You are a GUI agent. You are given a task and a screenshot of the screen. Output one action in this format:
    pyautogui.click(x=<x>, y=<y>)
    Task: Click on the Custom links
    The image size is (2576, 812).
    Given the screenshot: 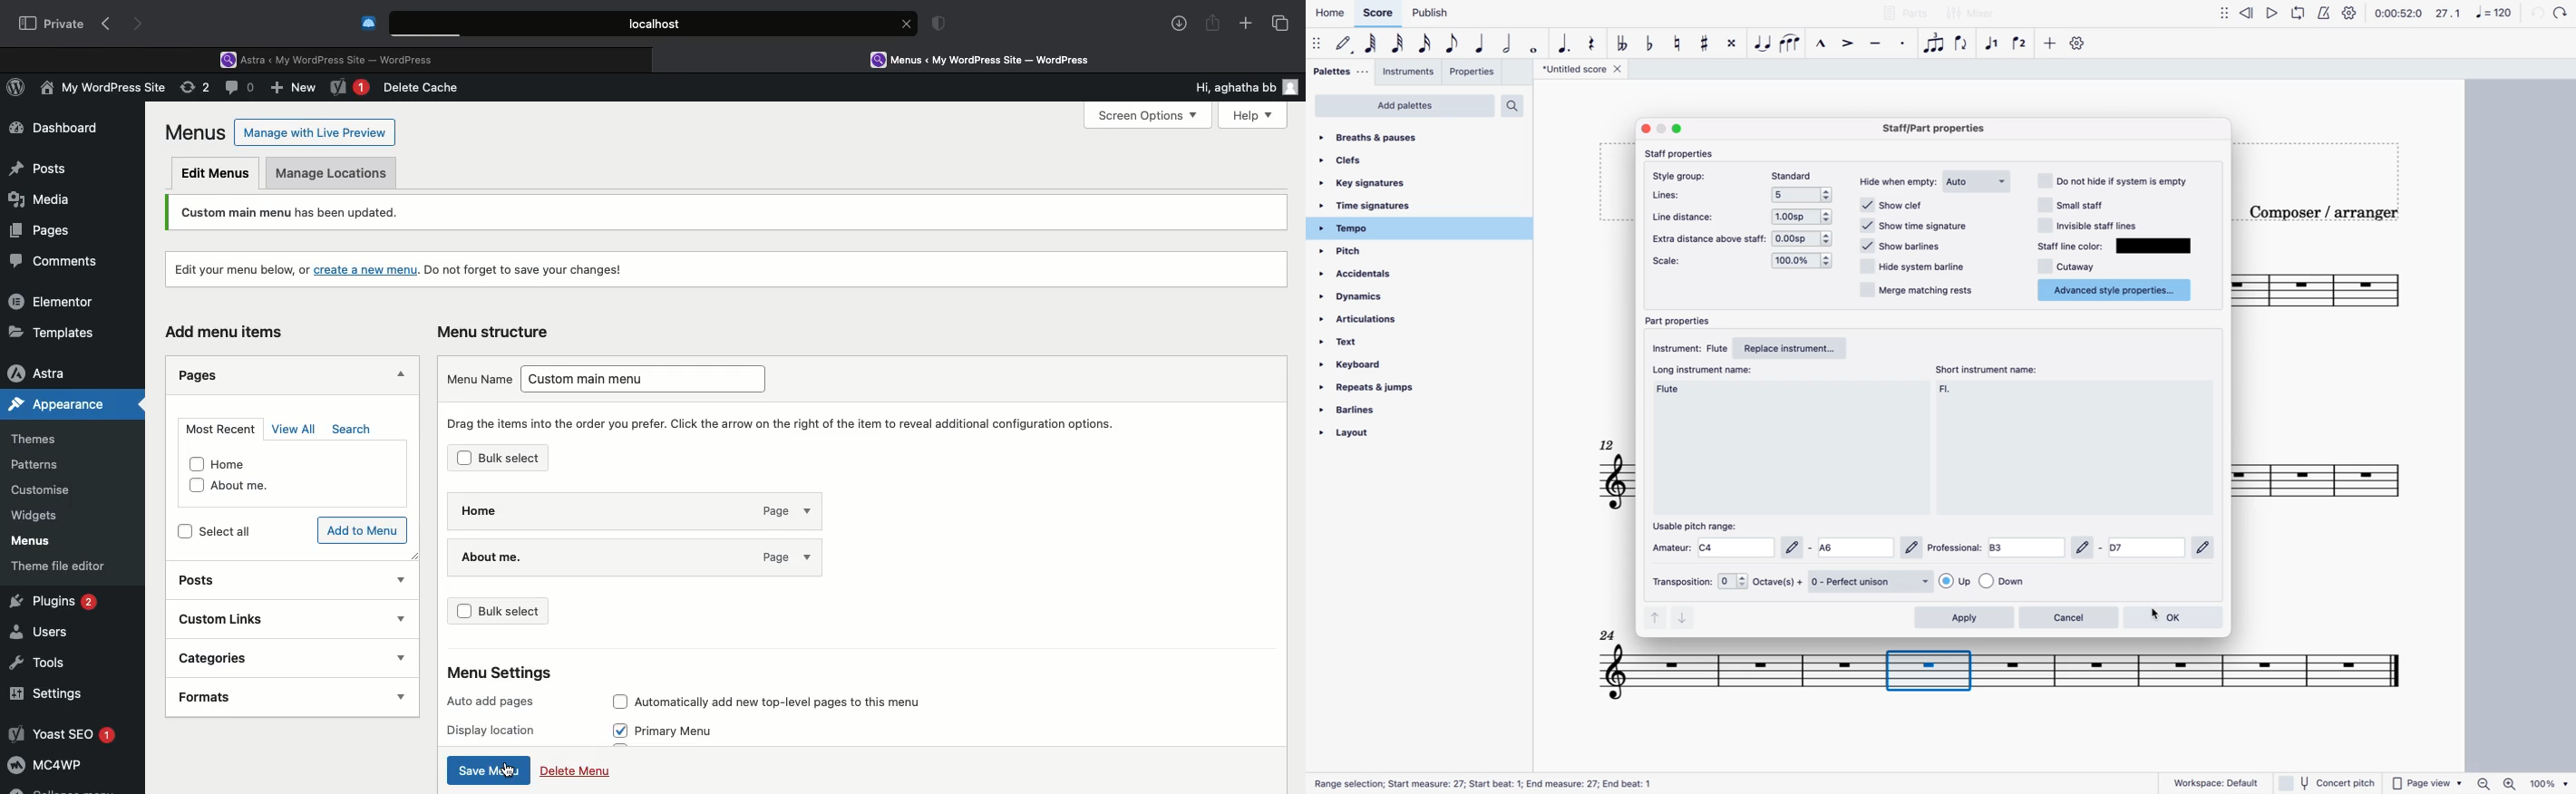 What is the action you would take?
    pyautogui.click(x=235, y=621)
    